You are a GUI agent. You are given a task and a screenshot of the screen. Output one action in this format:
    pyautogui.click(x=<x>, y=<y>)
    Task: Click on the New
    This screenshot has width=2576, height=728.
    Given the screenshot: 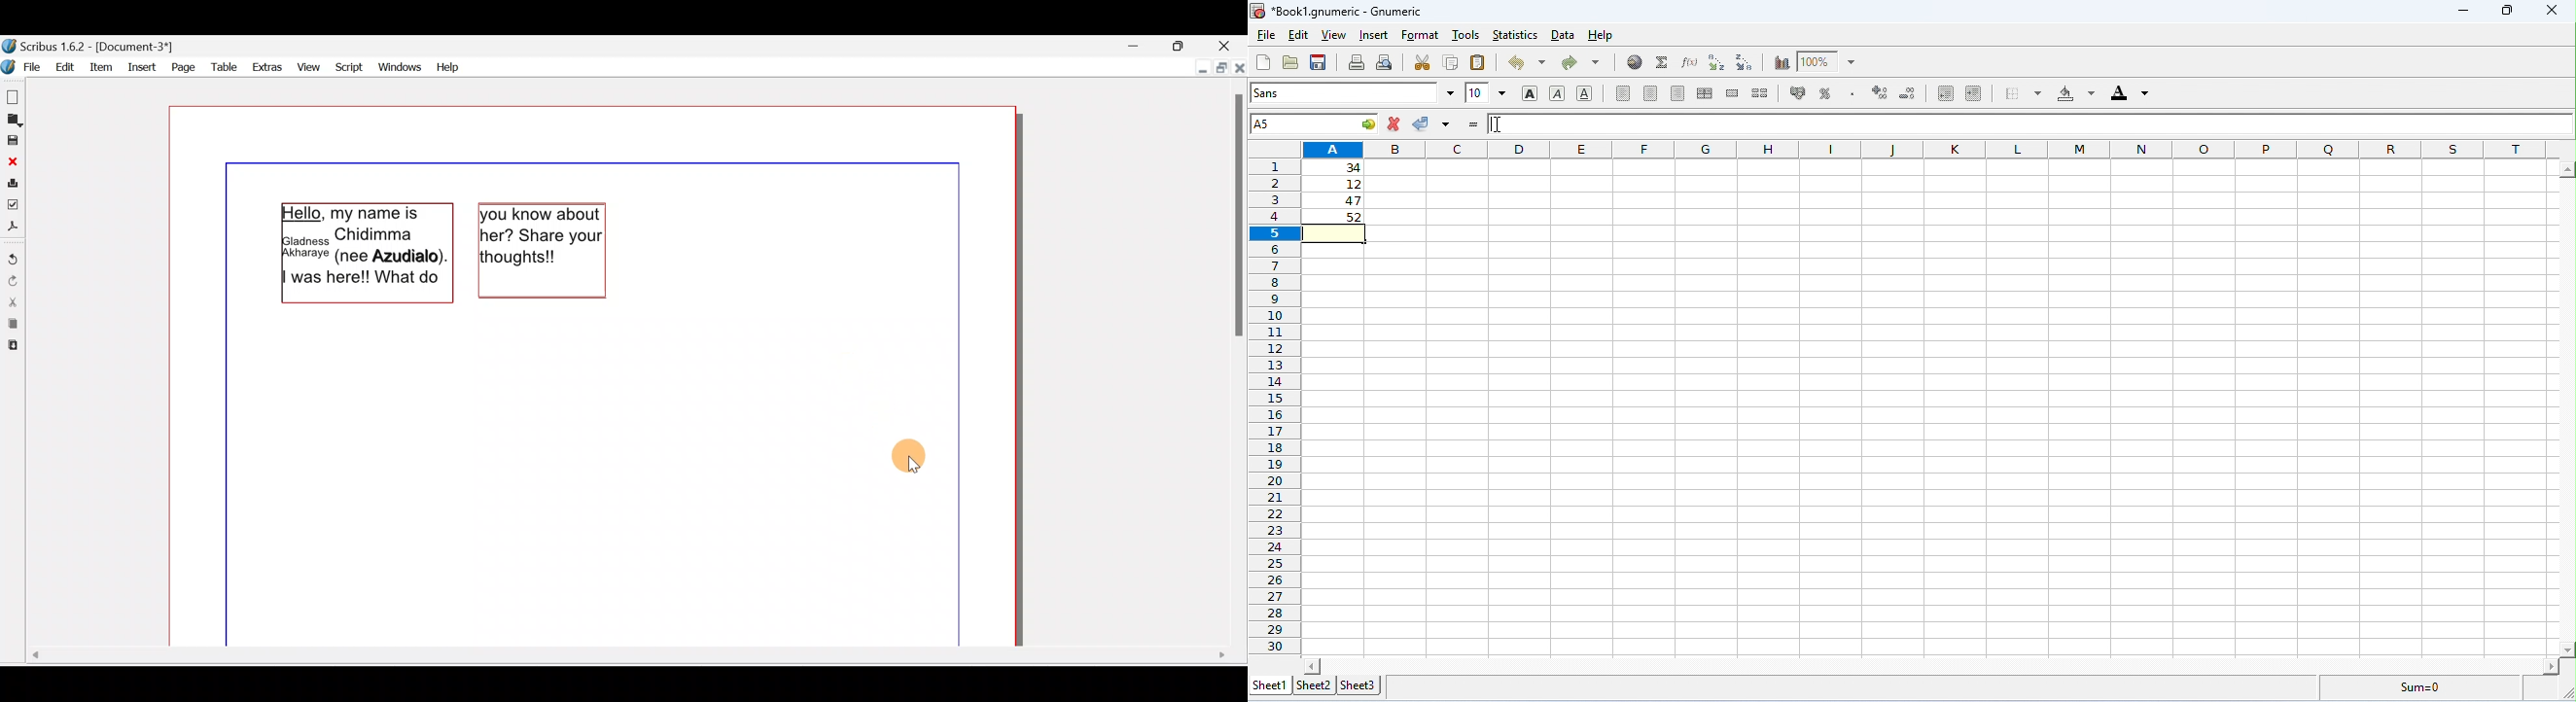 What is the action you would take?
    pyautogui.click(x=14, y=96)
    